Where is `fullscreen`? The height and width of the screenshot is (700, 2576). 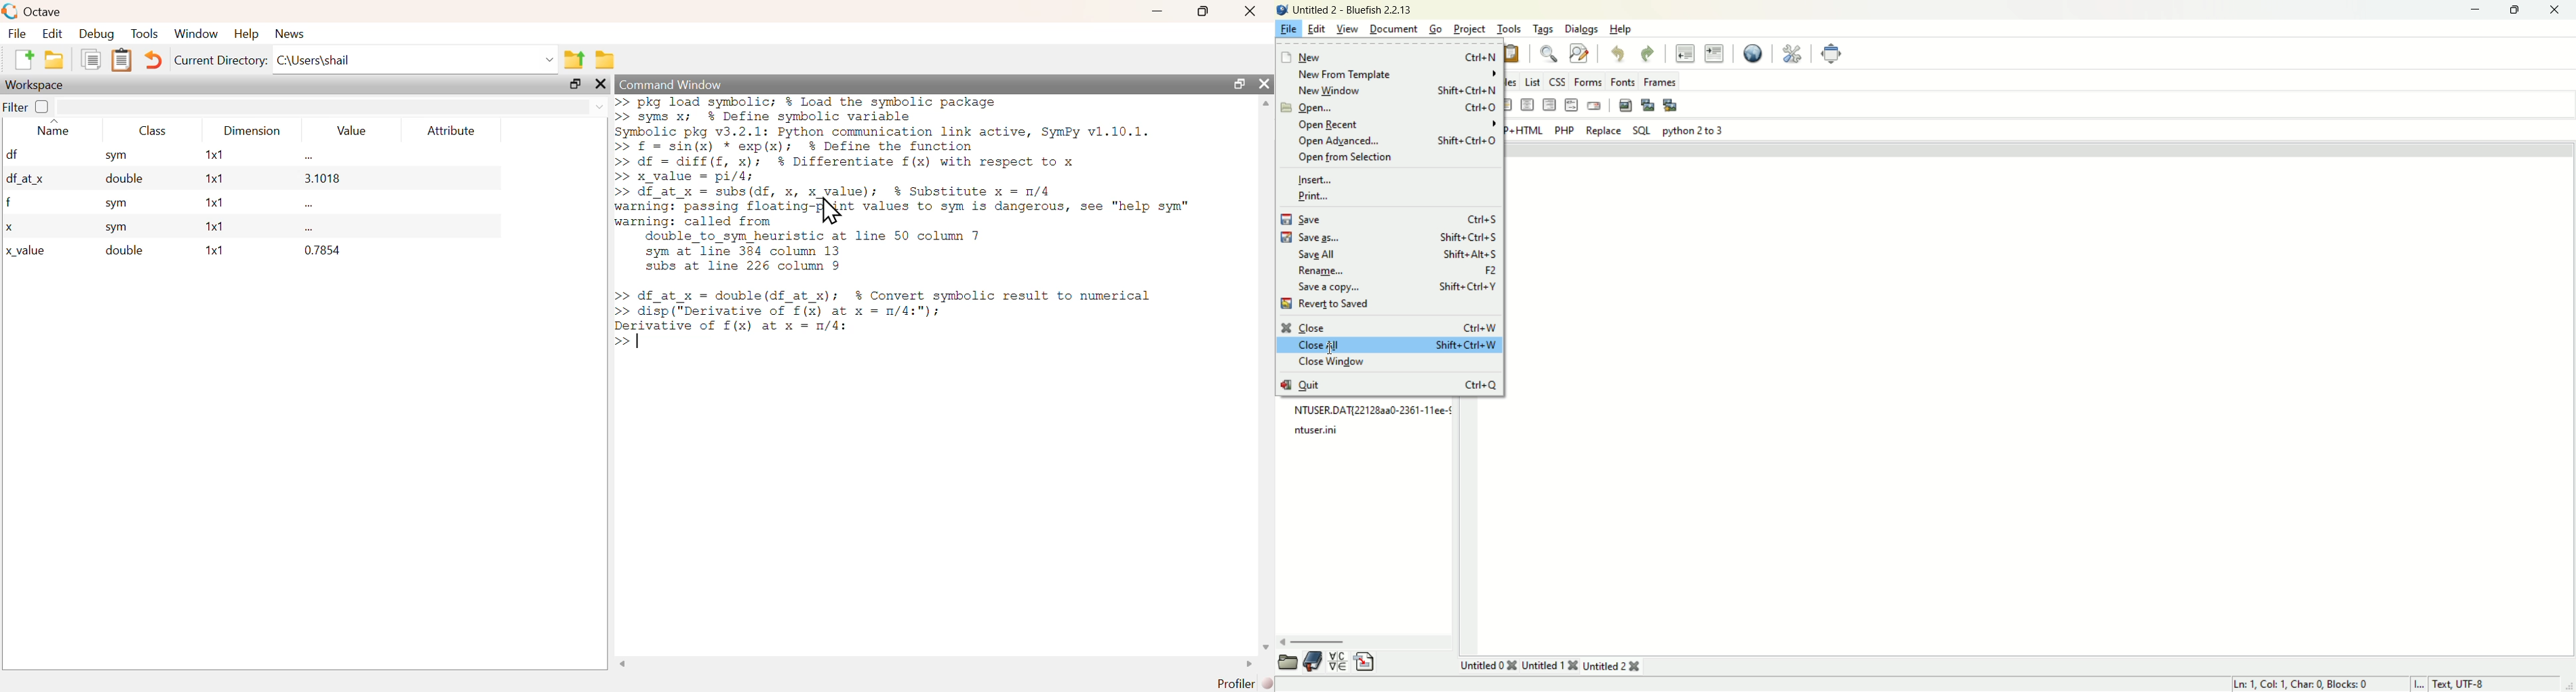
fullscreen is located at coordinates (1832, 53).